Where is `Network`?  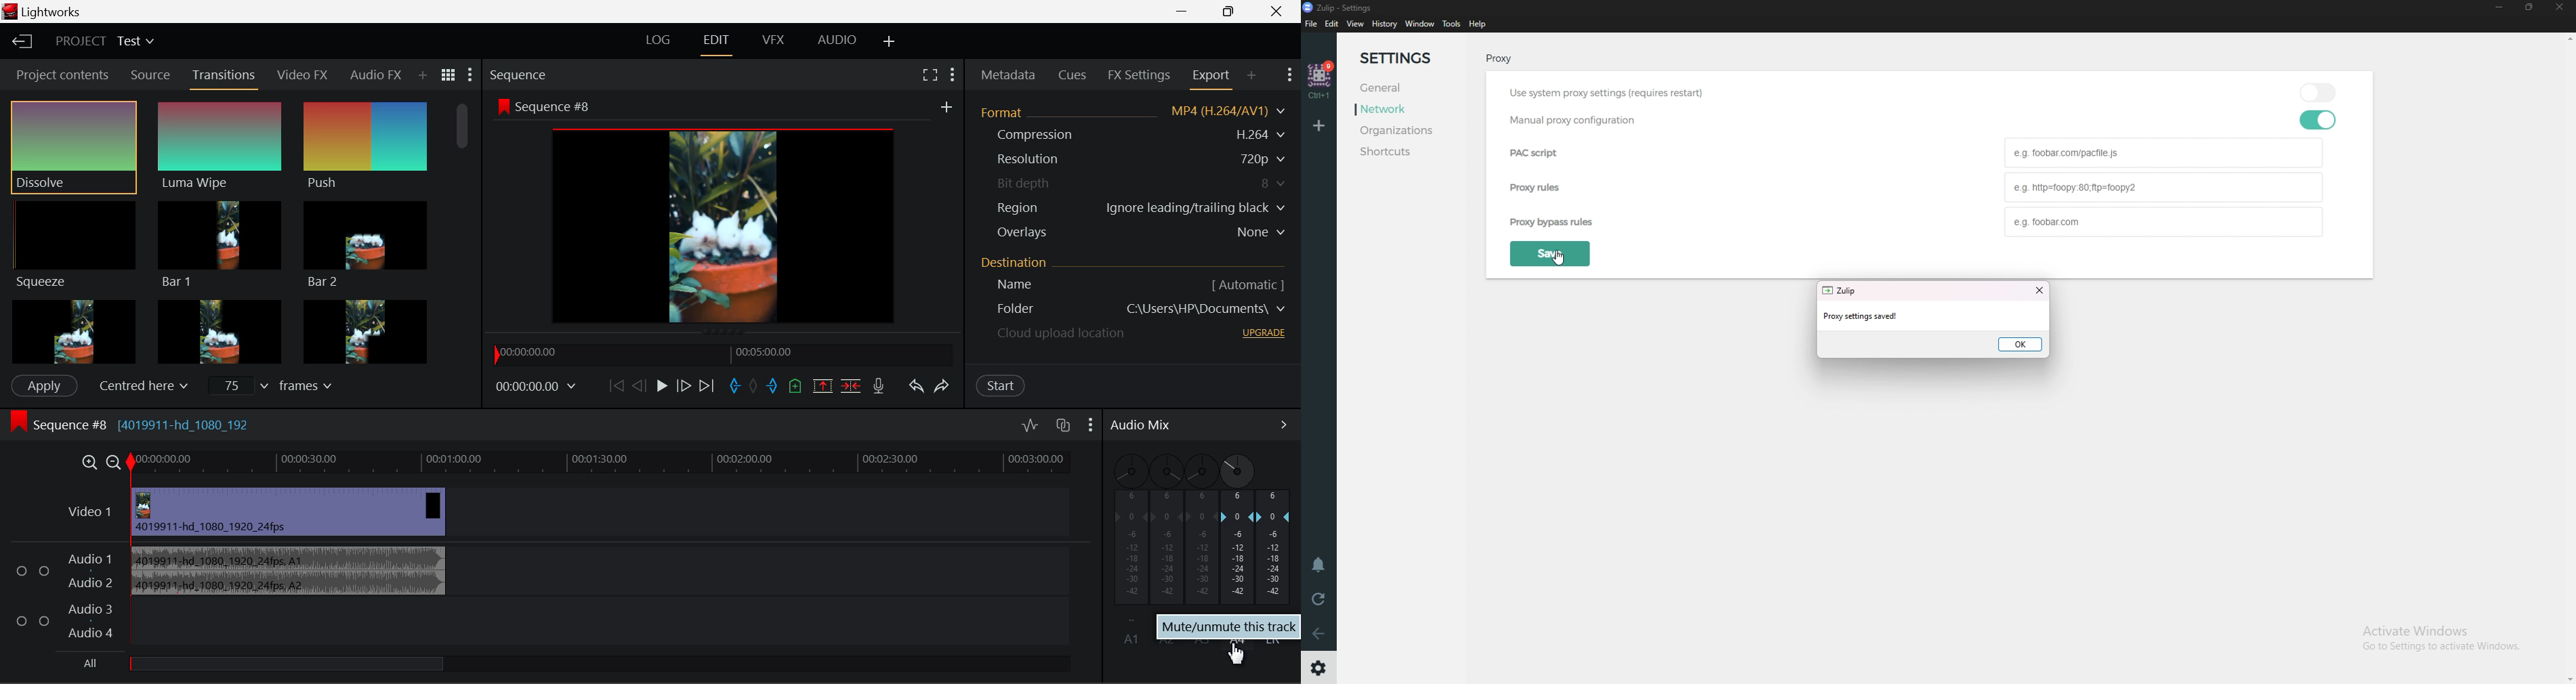 Network is located at coordinates (1397, 109).